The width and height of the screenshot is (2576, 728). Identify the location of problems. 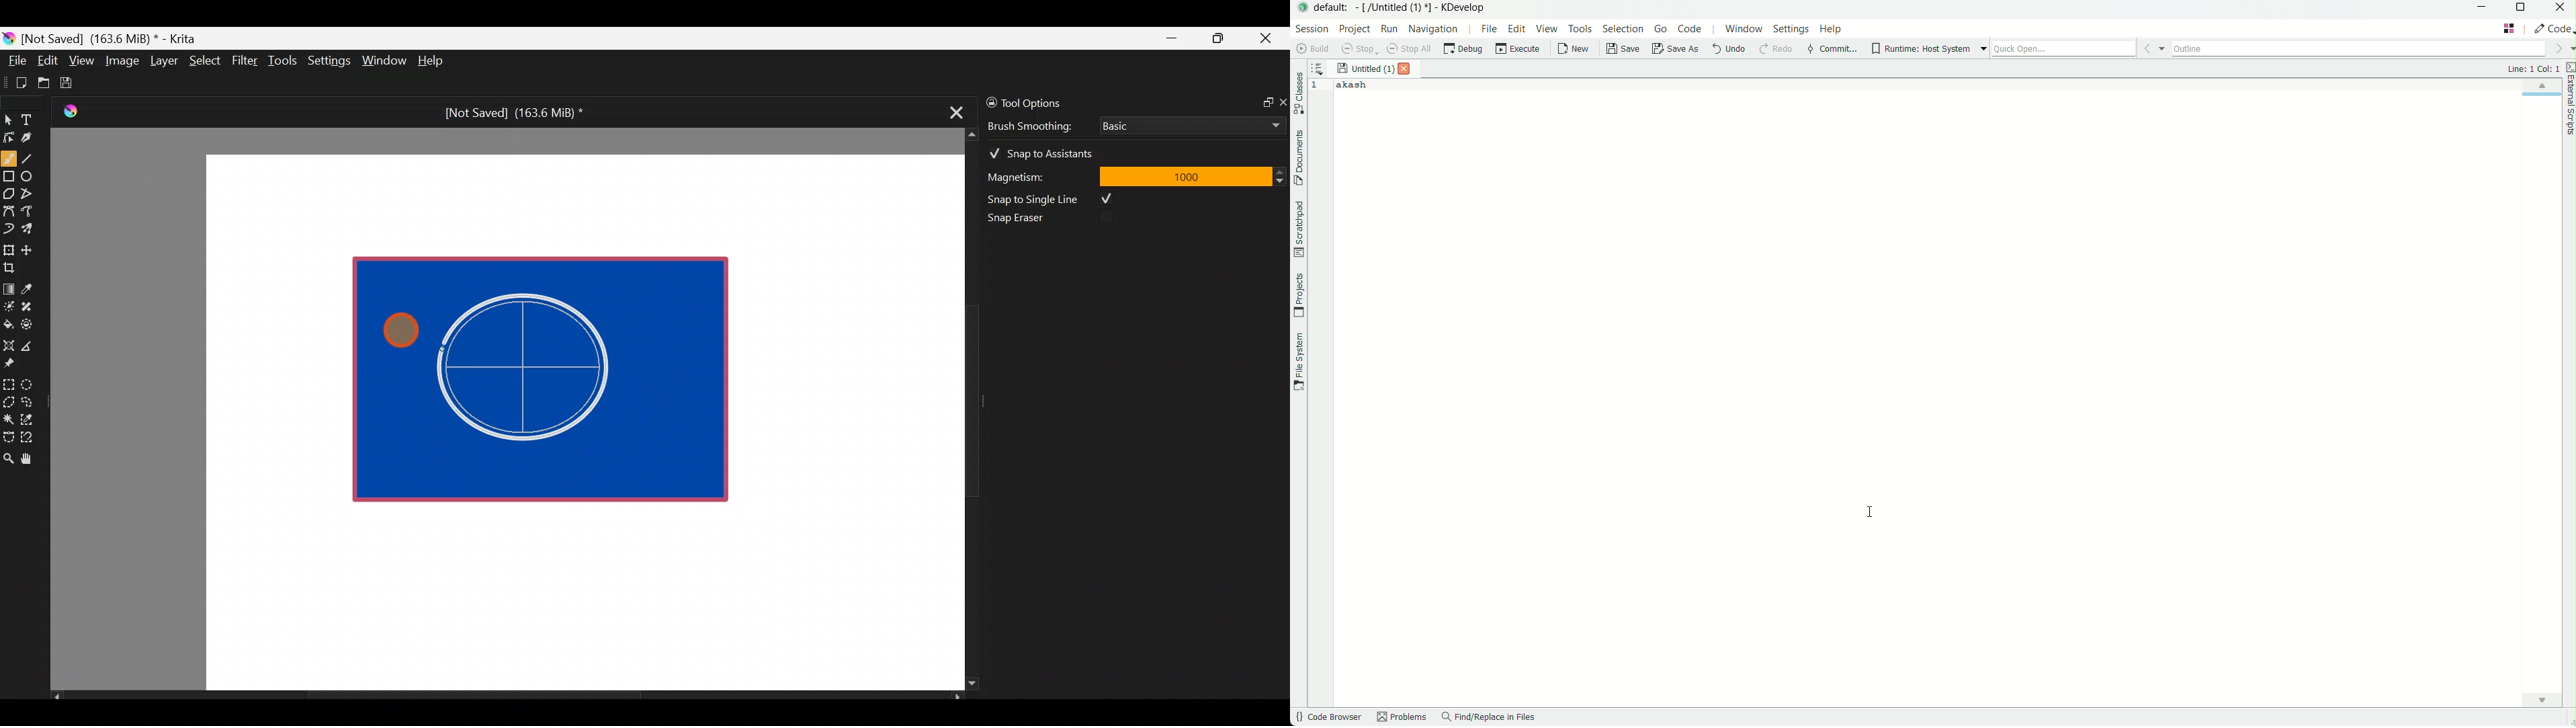
(1402, 718).